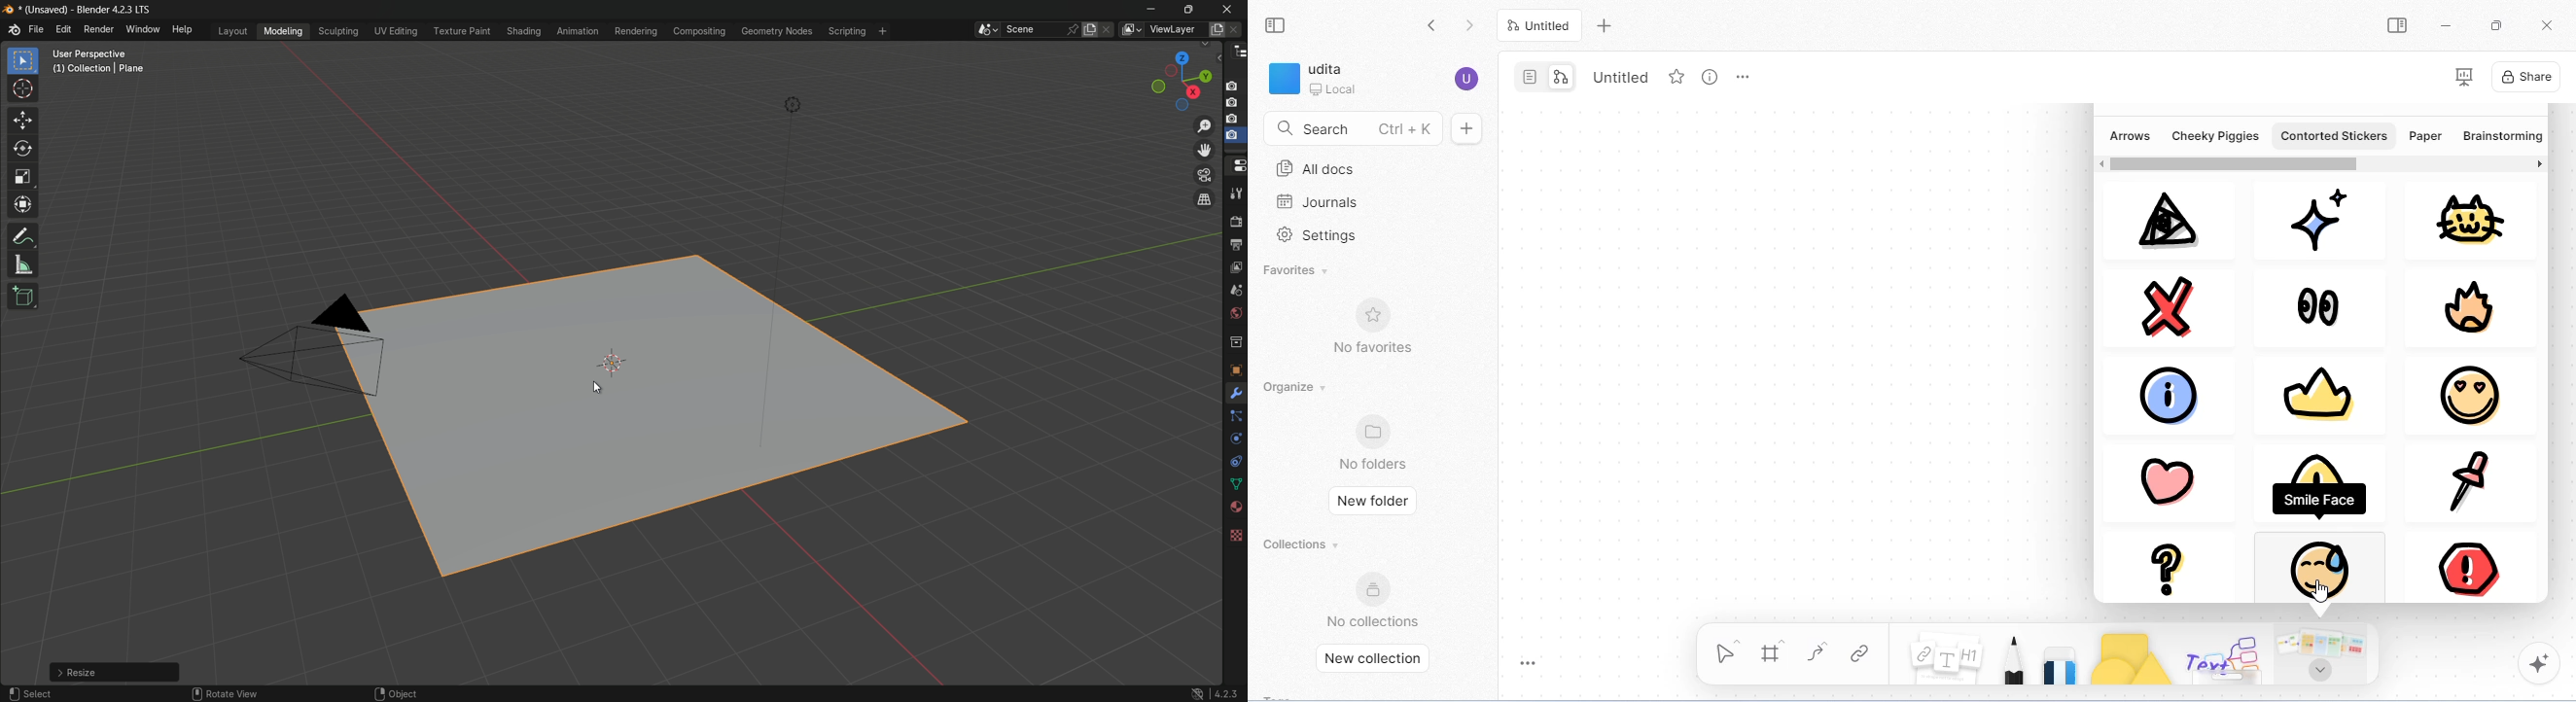  I want to click on close, so click(2175, 305).